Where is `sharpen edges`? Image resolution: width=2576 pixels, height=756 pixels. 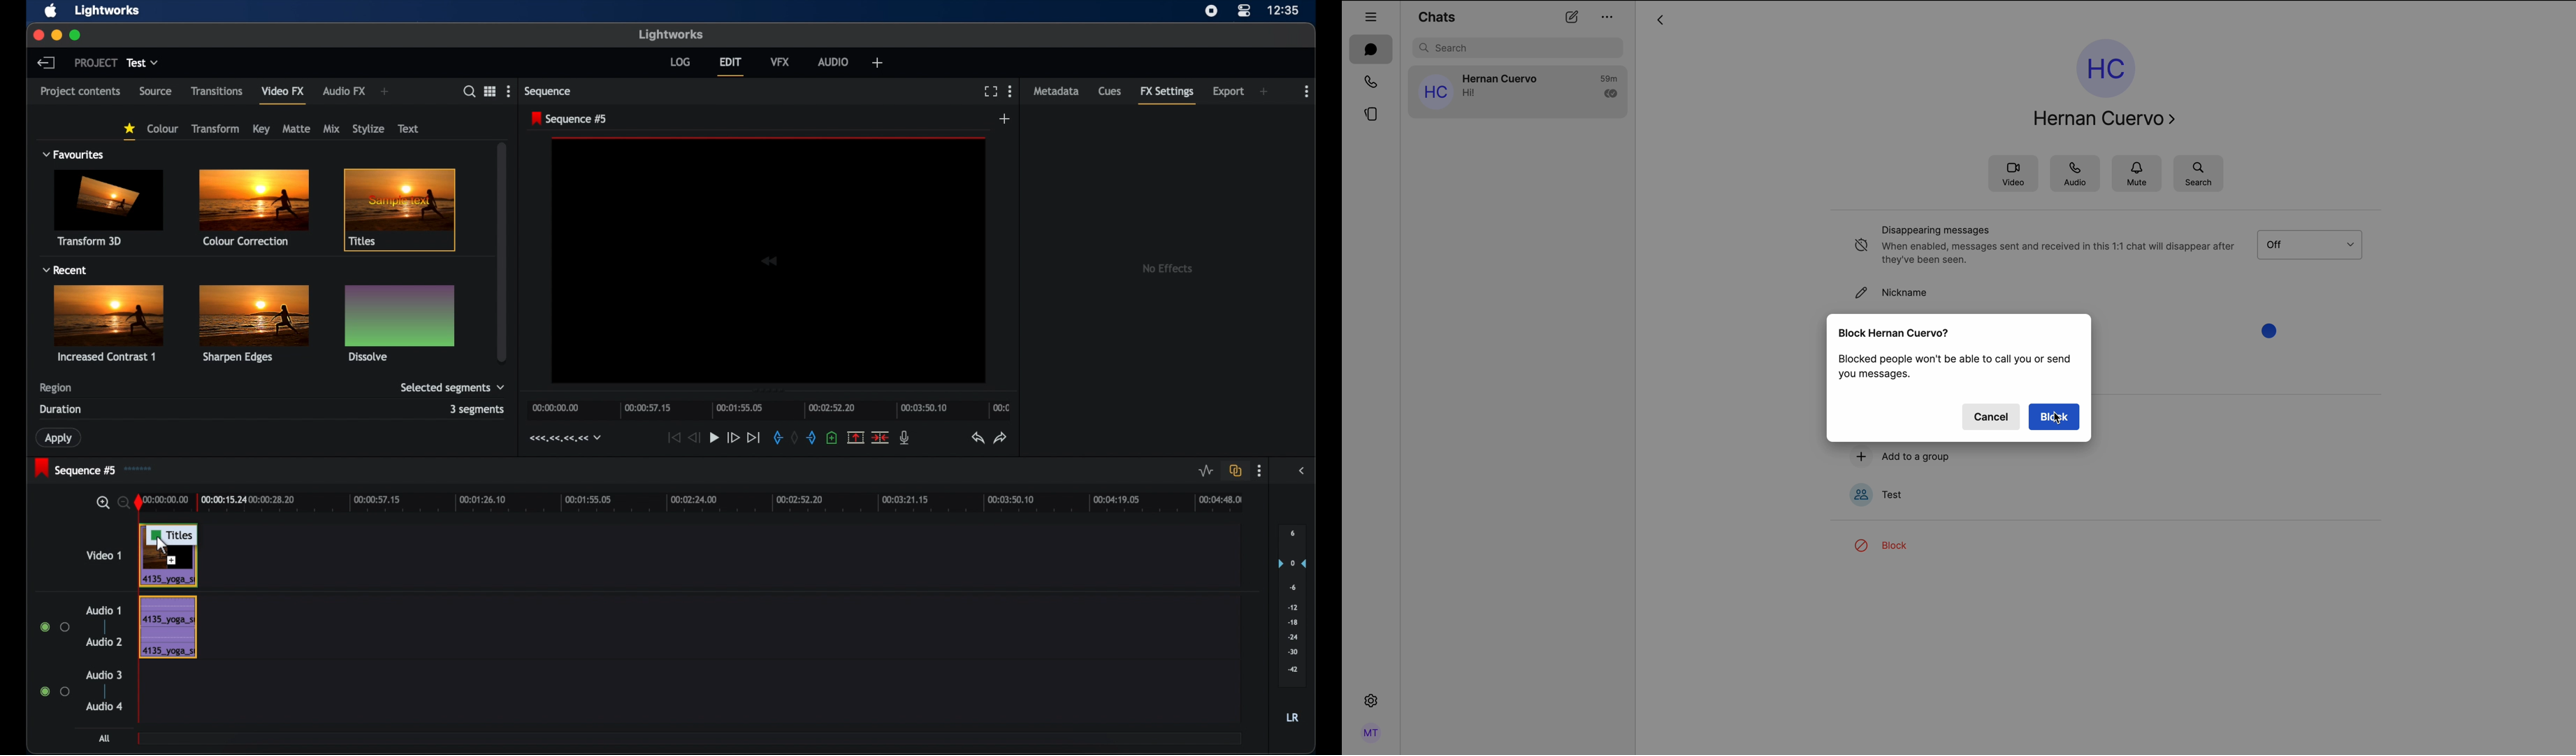 sharpen edges is located at coordinates (252, 323).